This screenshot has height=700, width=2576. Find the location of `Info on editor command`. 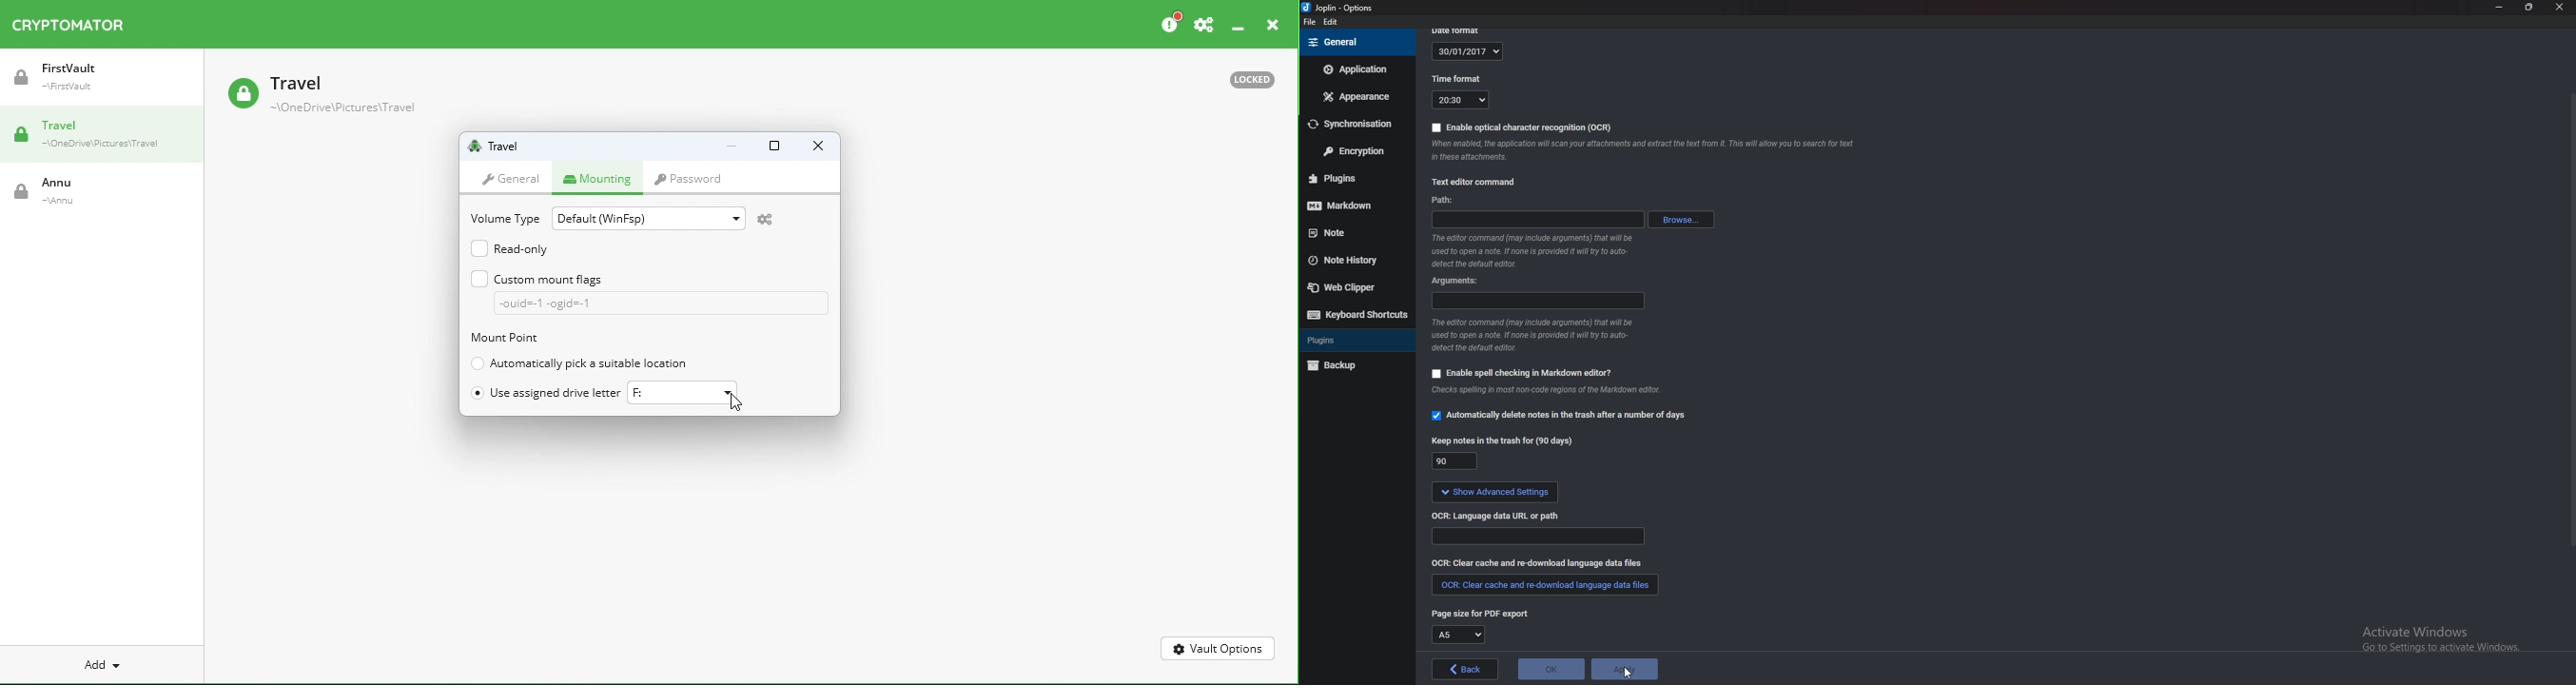

Info on editor command is located at coordinates (1536, 251).